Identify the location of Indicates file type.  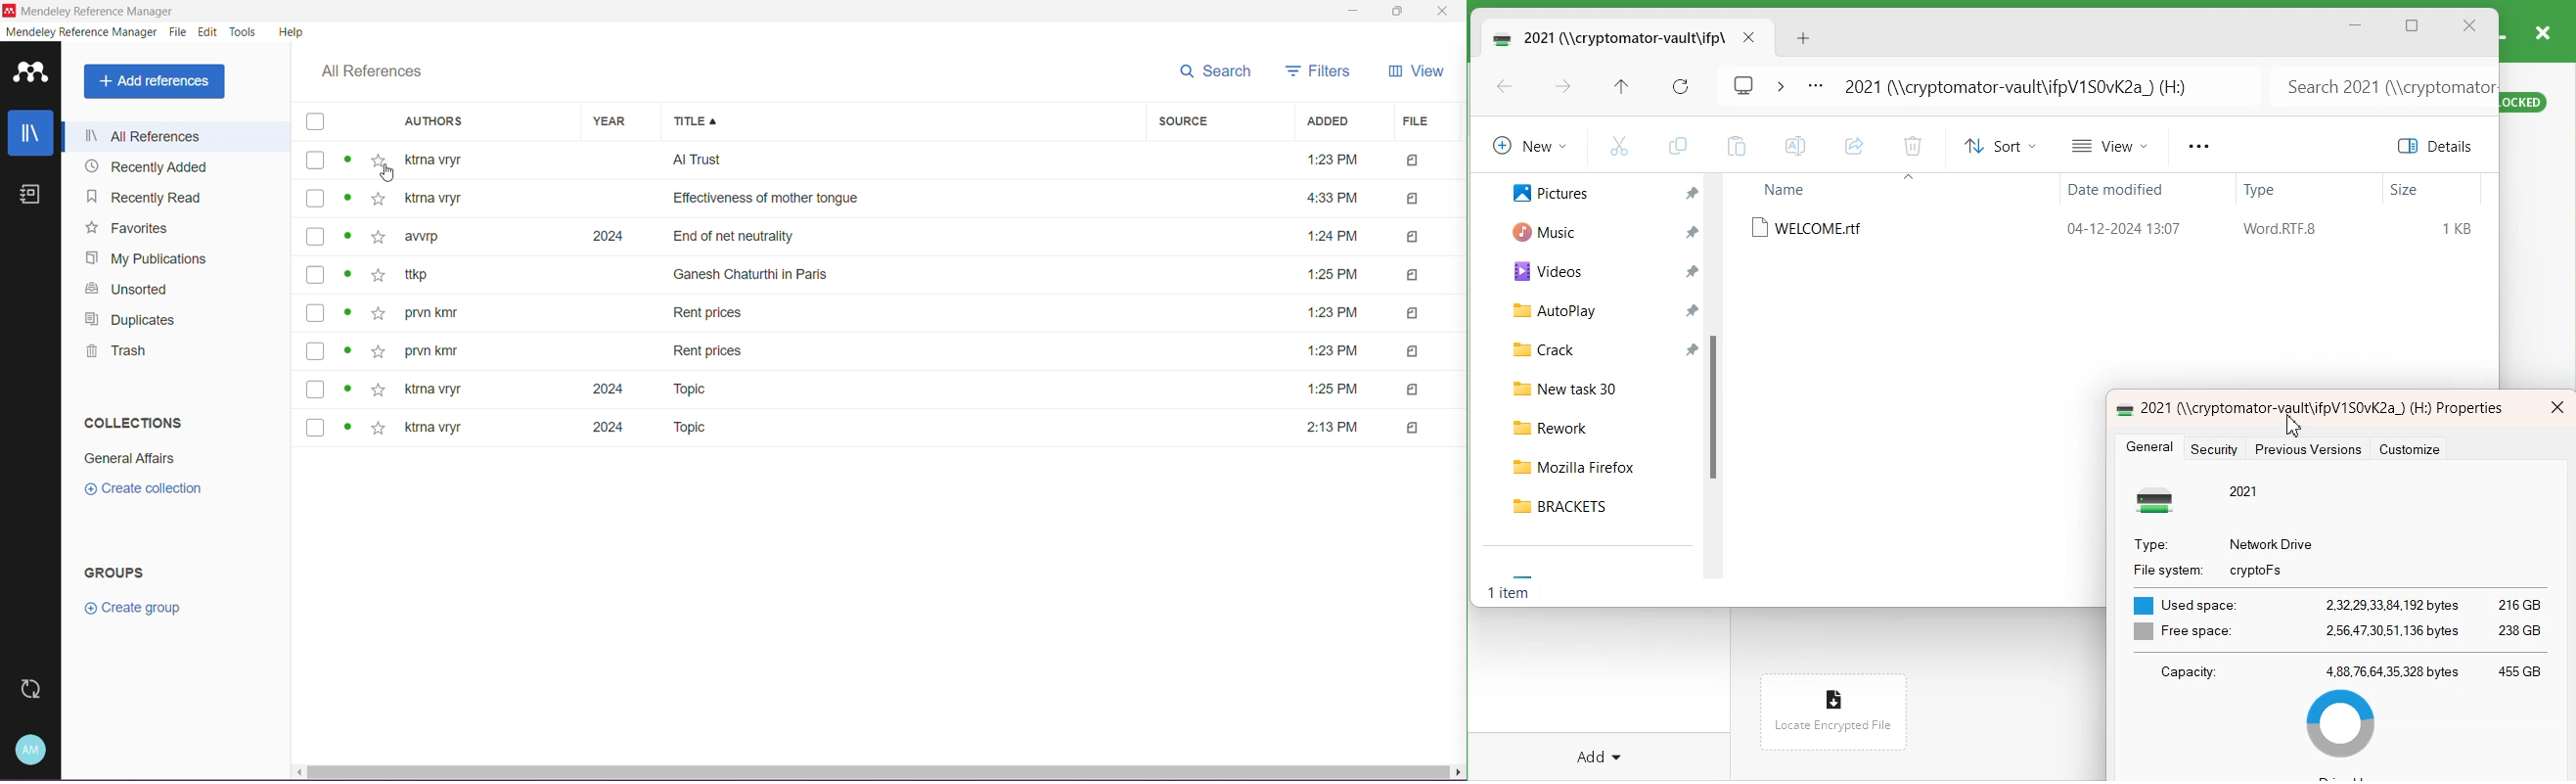
(1413, 313).